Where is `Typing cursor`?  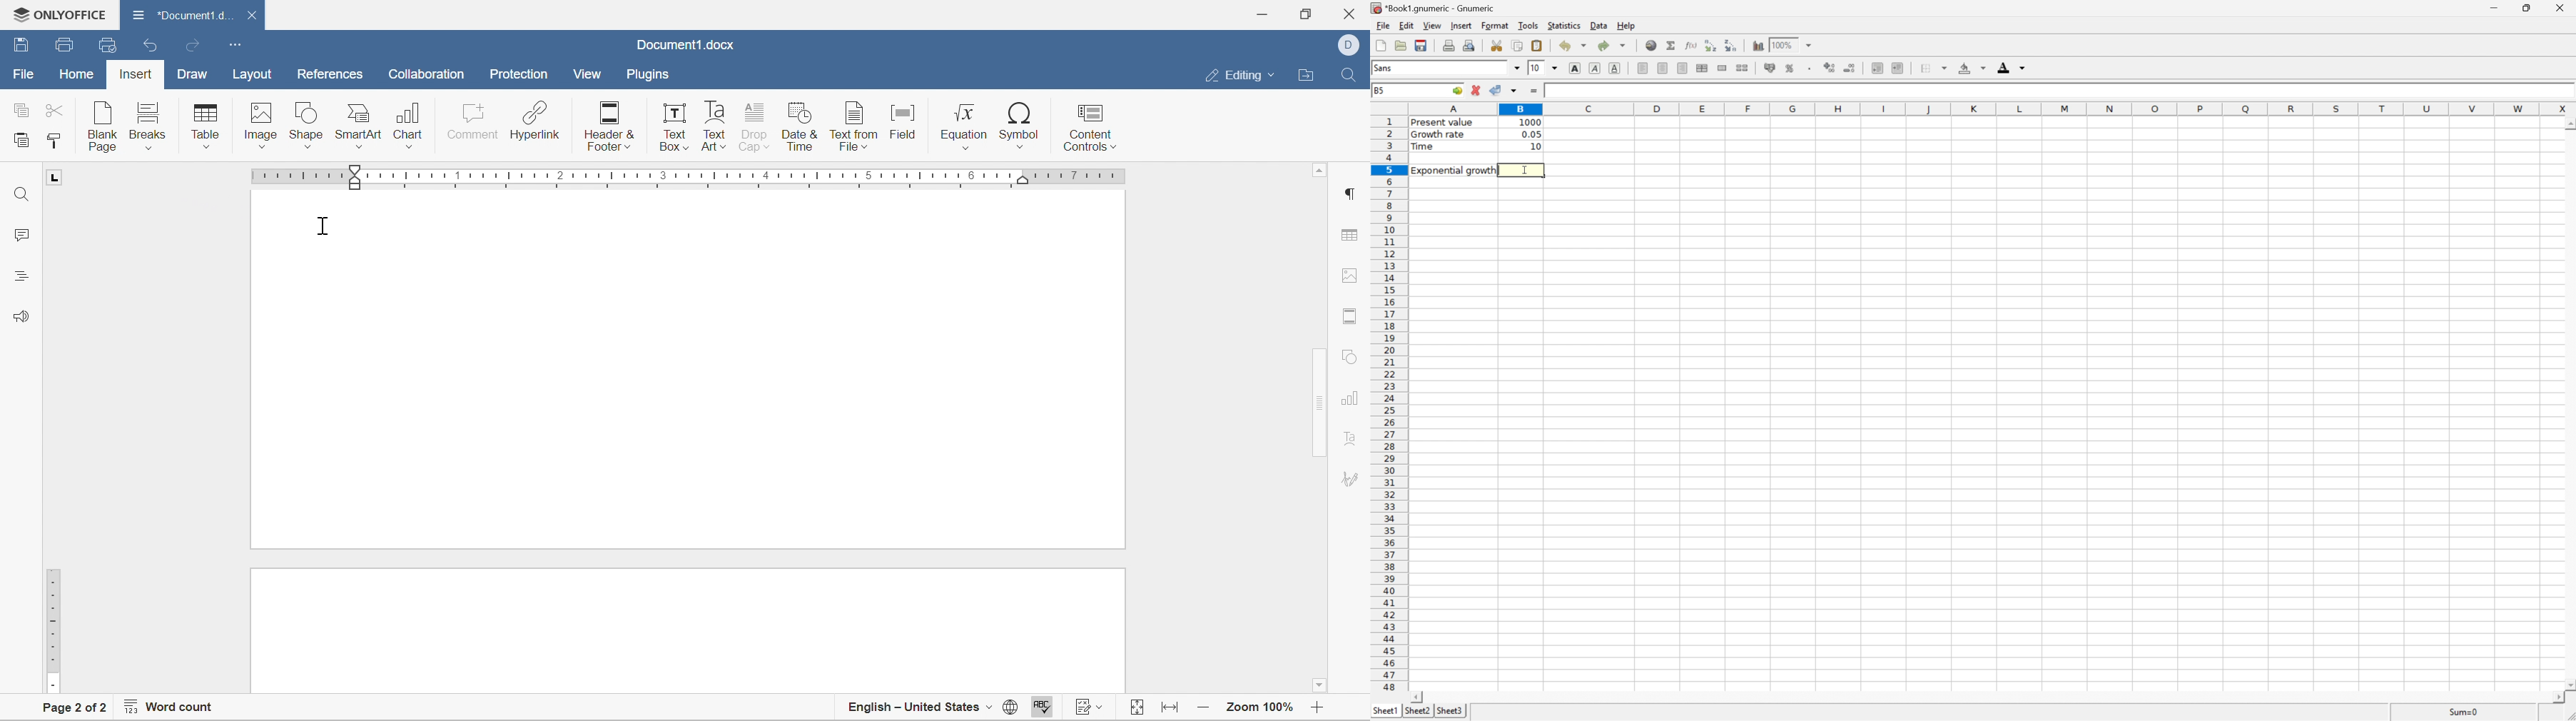 Typing cursor is located at coordinates (324, 227).